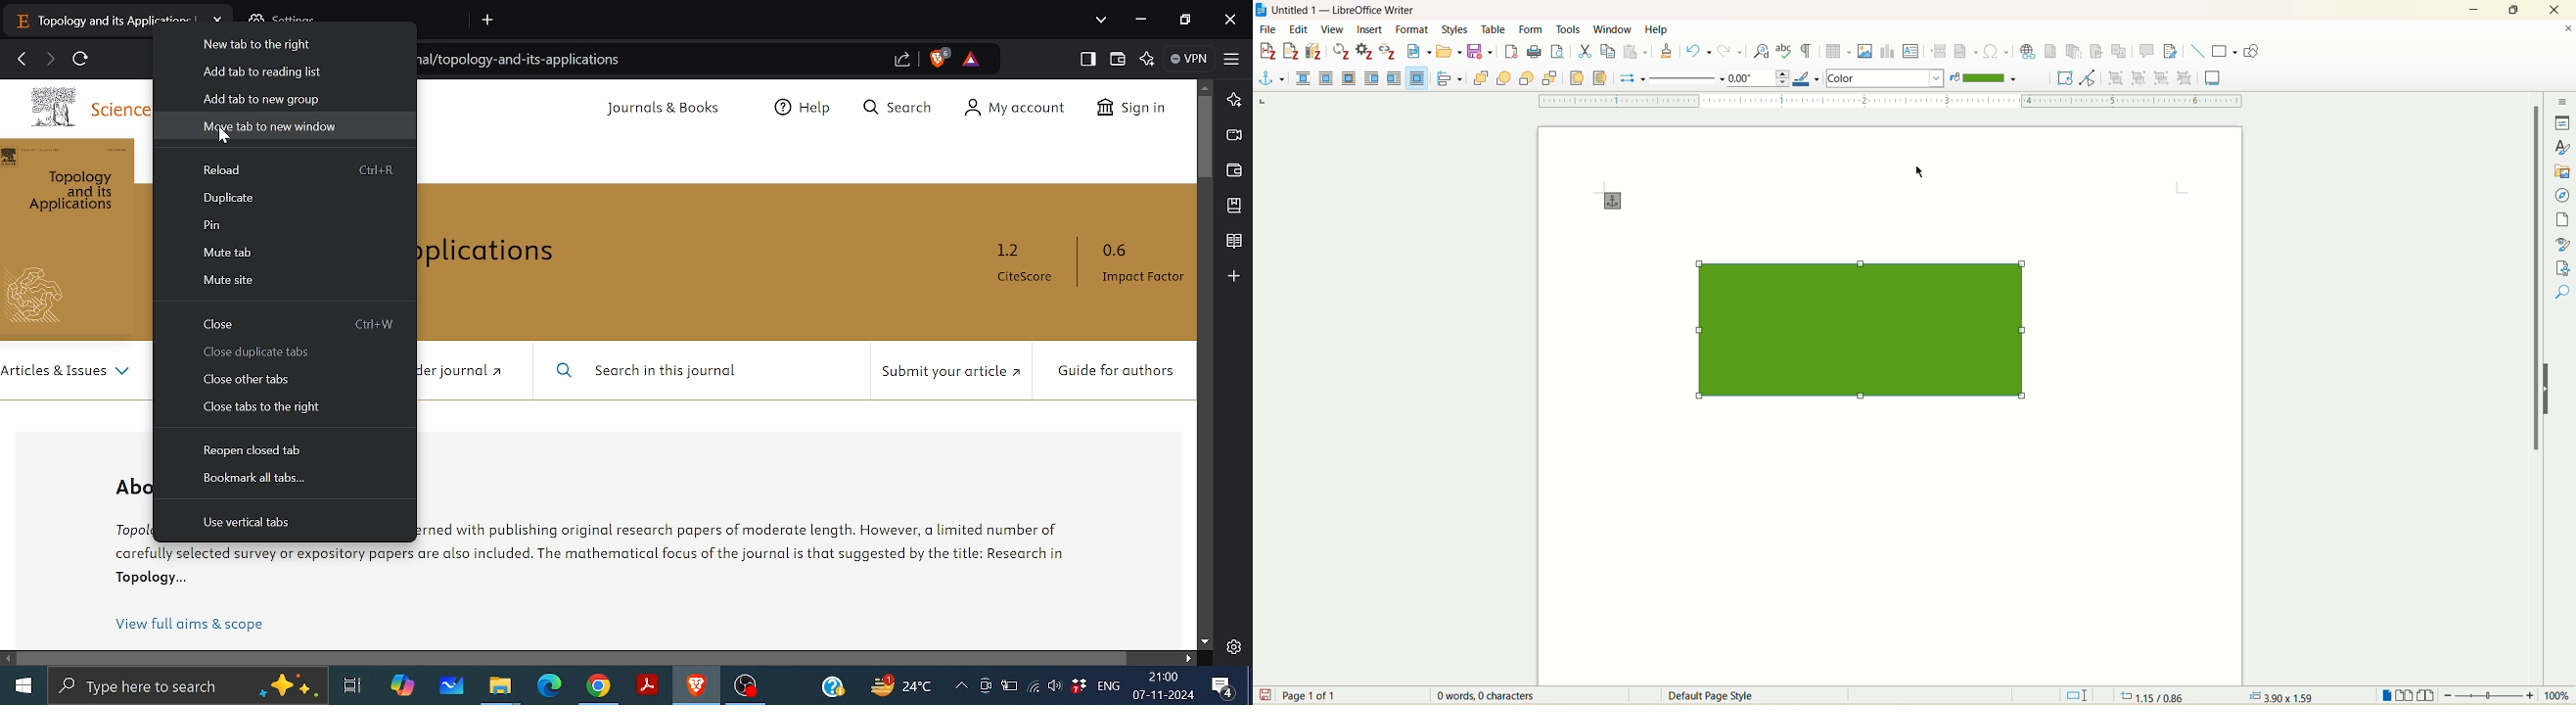 The width and height of the screenshot is (2576, 728). I want to click on save, so click(1482, 53).